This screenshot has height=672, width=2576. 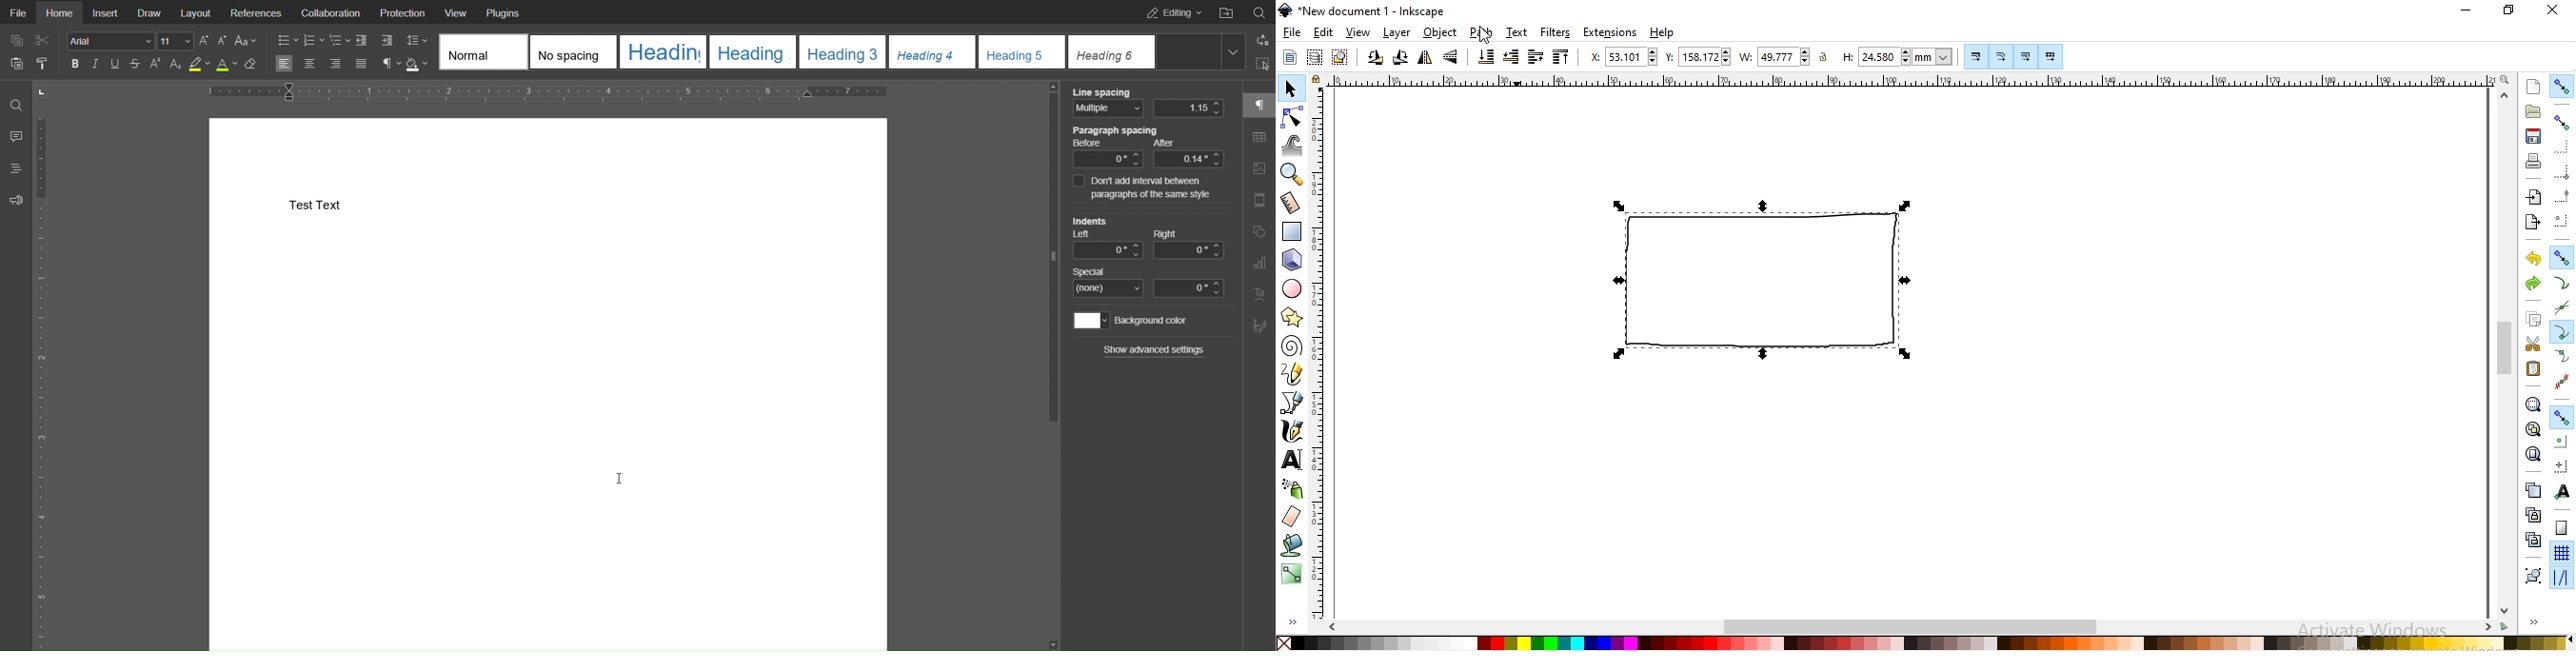 What do you see at coordinates (1375, 58) in the screenshot?
I see `rotate selction 90 counter clockwise` at bounding box center [1375, 58].